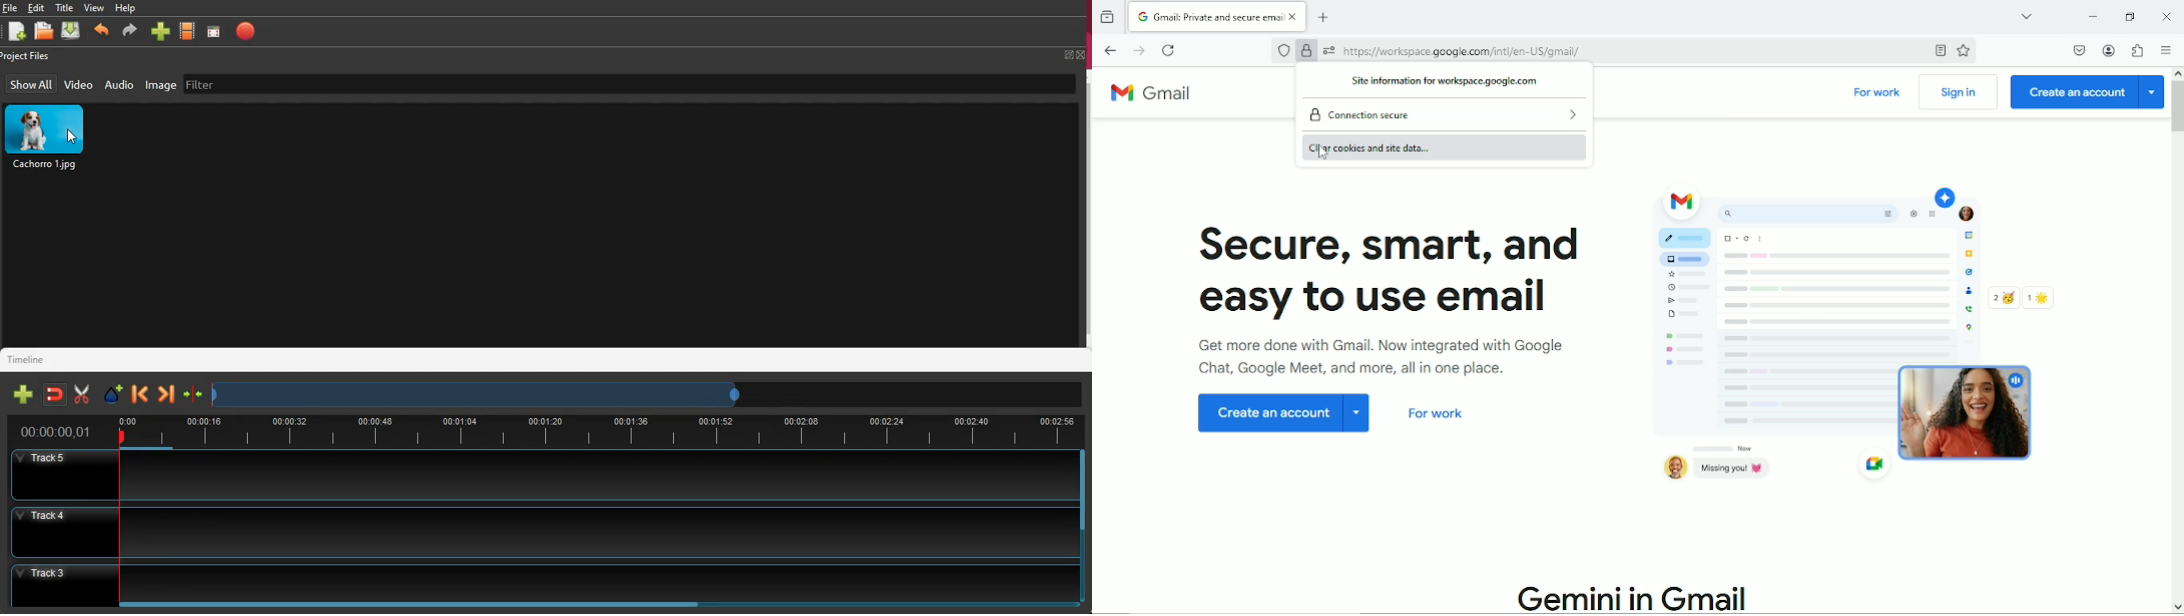 The height and width of the screenshot is (616, 2184). What do you see at coordinates (2089, 16) in the screenshot?
I see `Minimize` at bounding box center [2089, 16].